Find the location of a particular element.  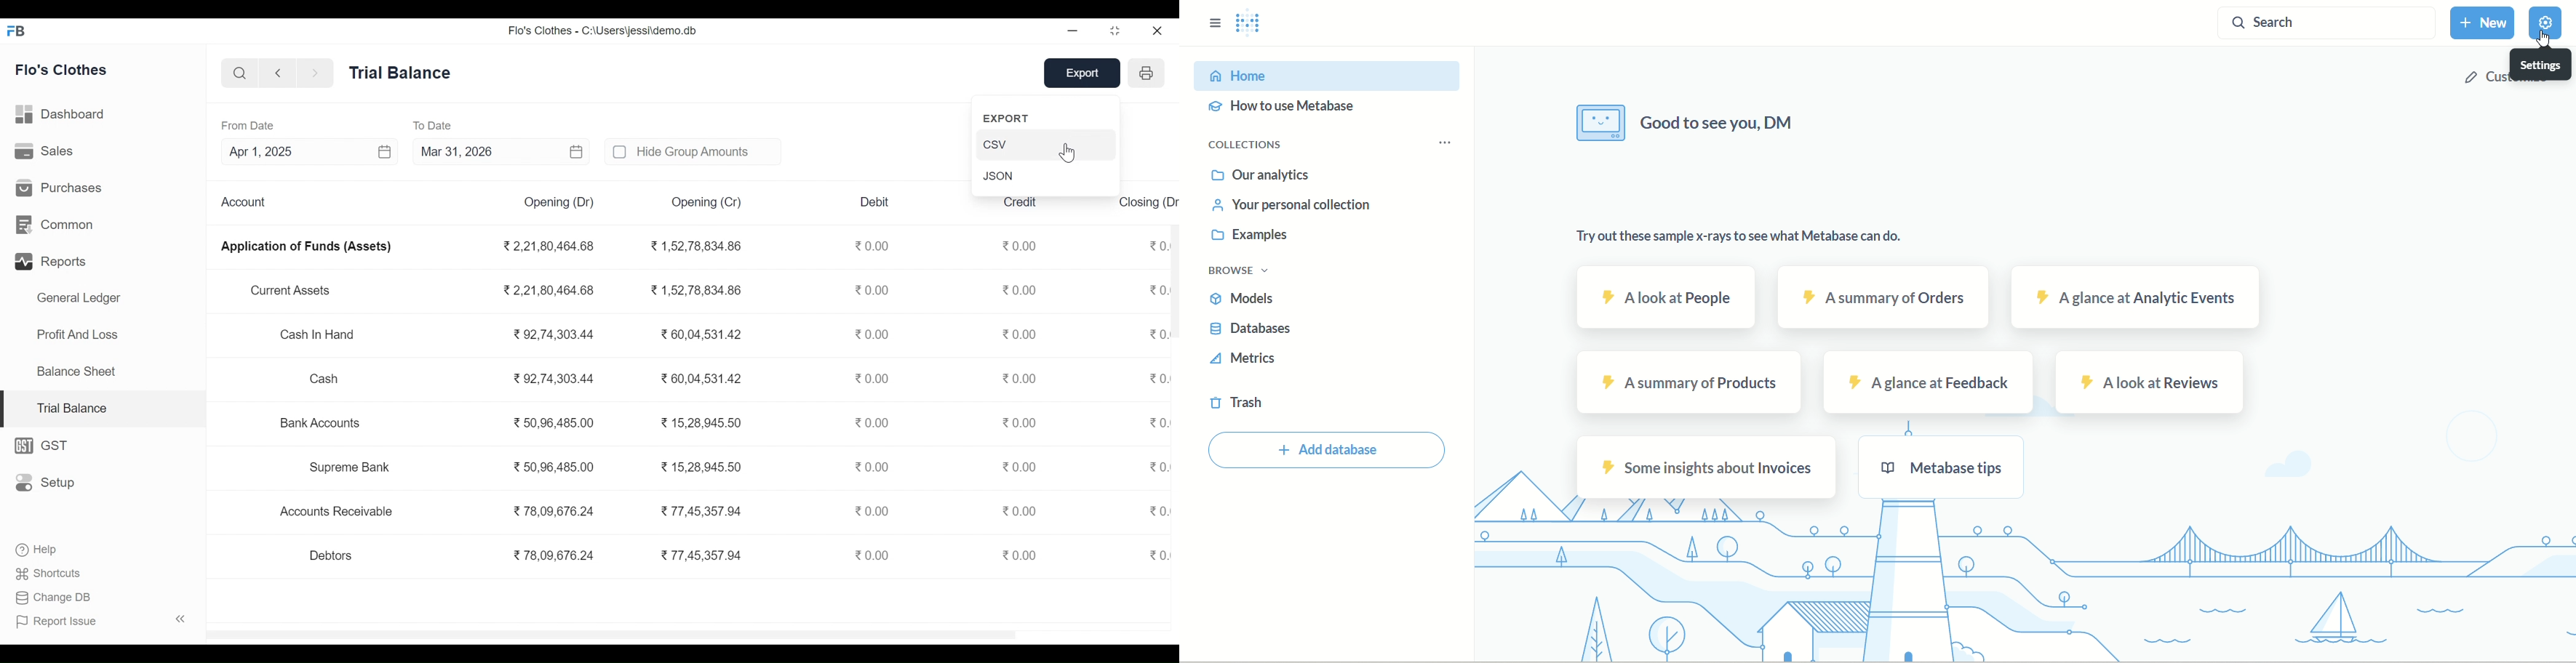

Account is located at coordinates (247, 202).